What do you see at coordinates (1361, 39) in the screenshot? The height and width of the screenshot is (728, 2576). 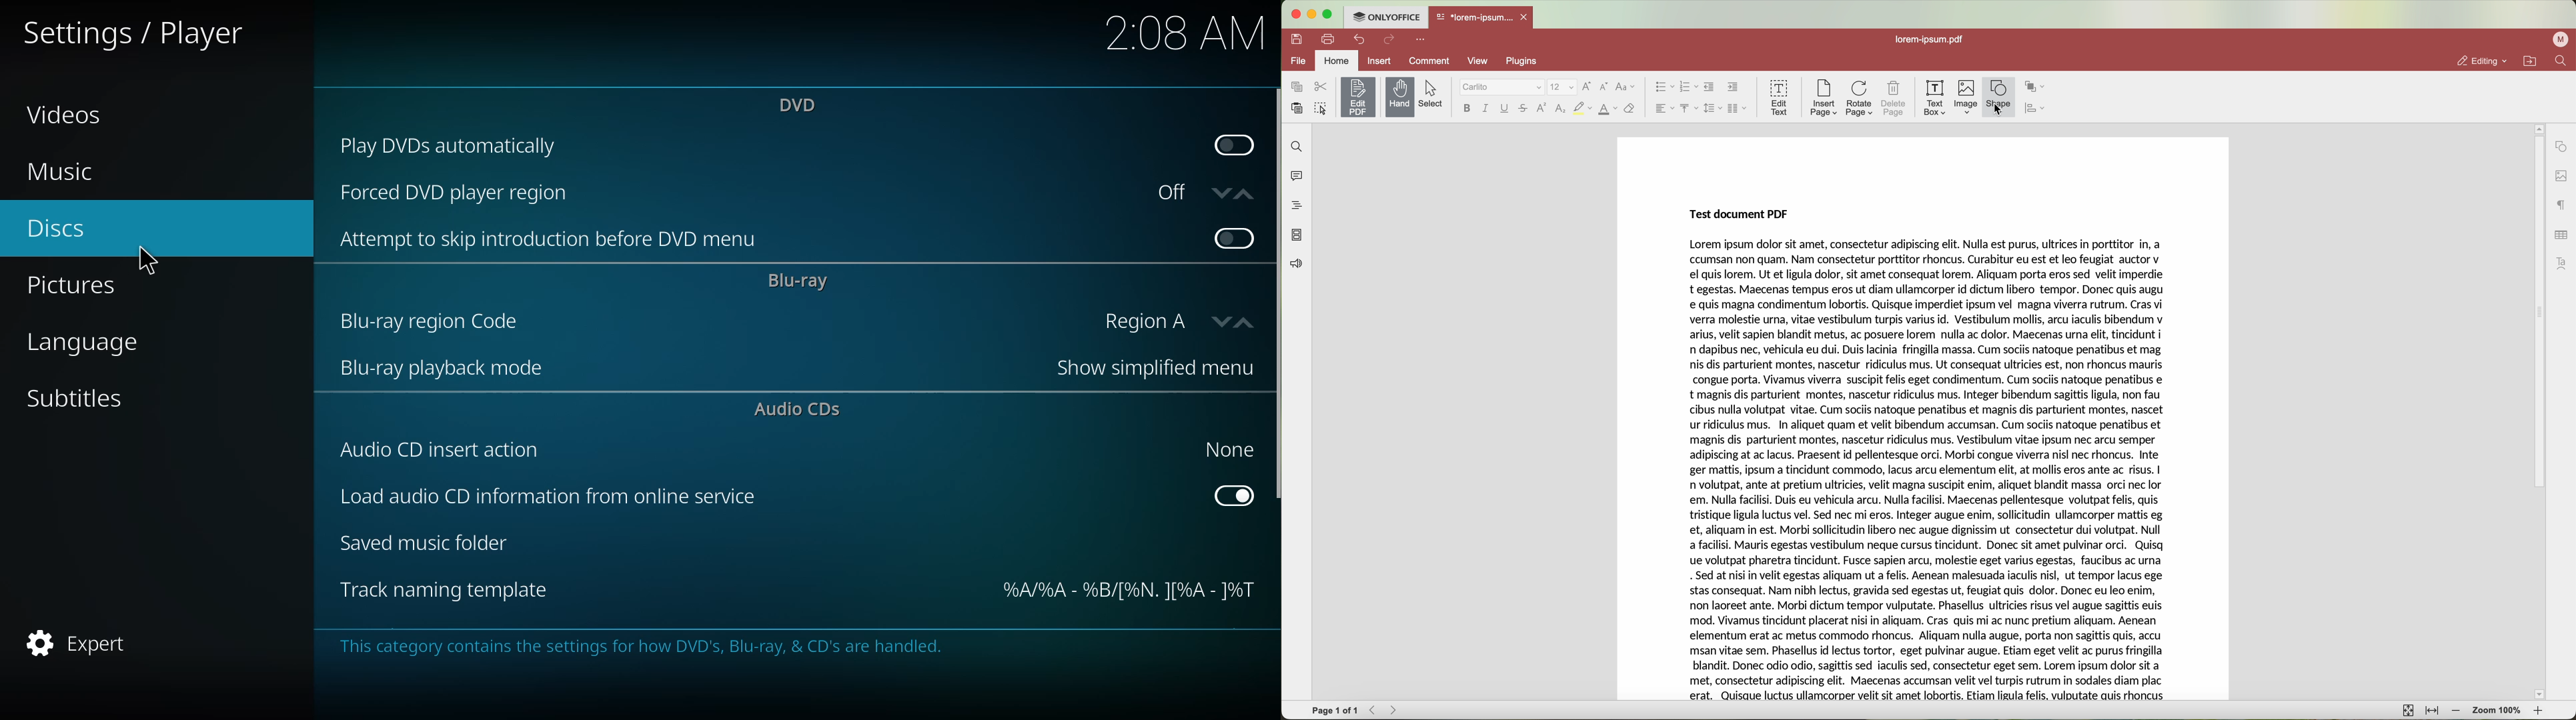 I see `undo` at bounding box center [1361, 39].